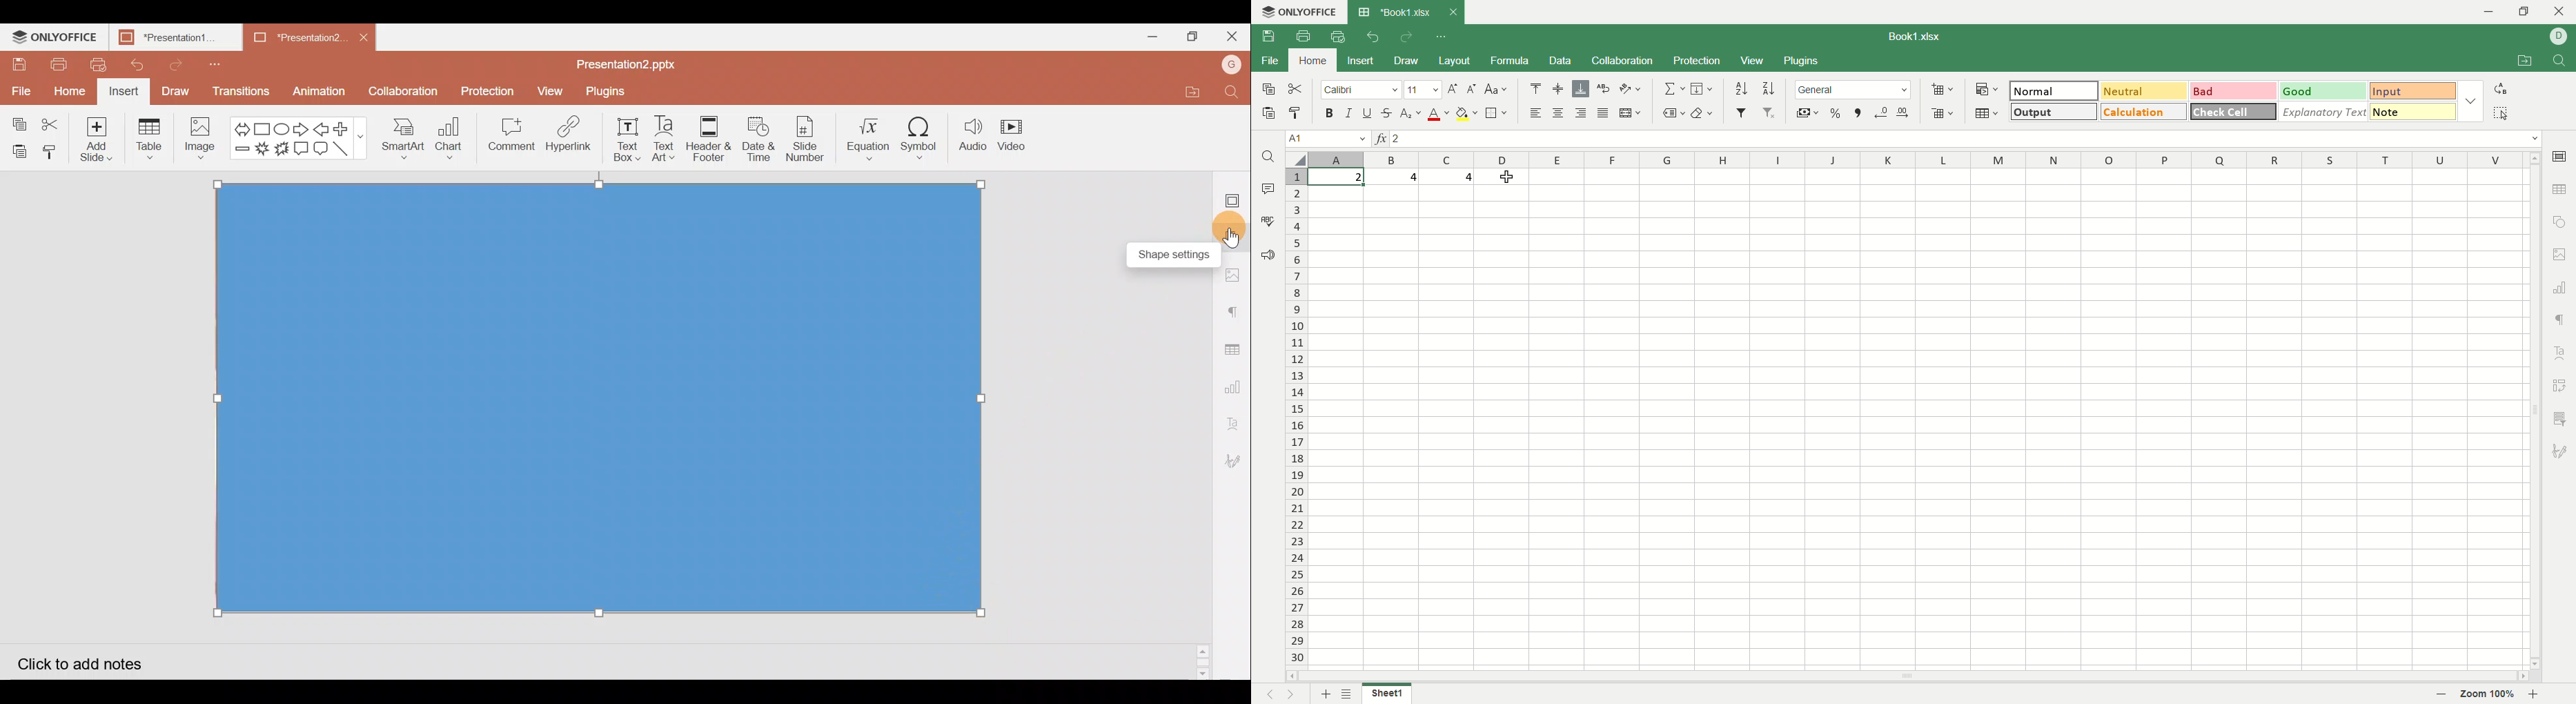 The image size is (2576, 728). I want to click on font color, so click(1437, 115).